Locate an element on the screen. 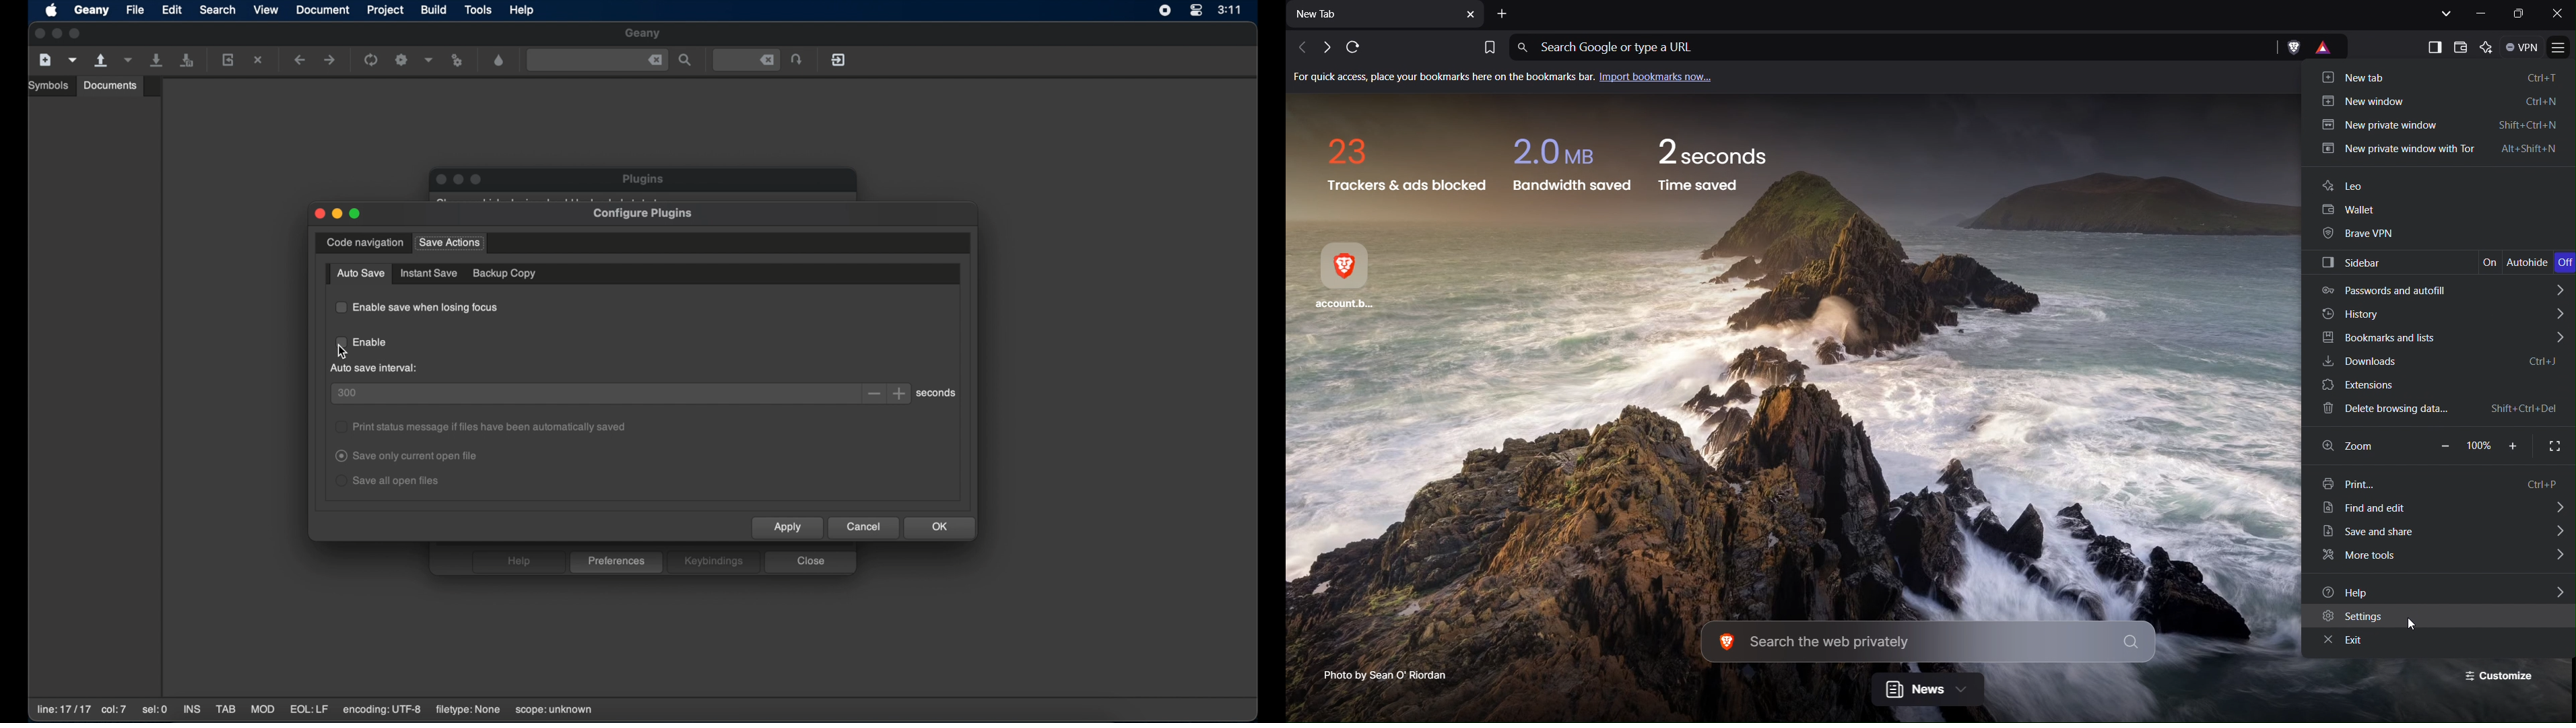 Image resolution: width=2576 pixels, height=728 pixels. symbols is located at coordinates (50, 86).